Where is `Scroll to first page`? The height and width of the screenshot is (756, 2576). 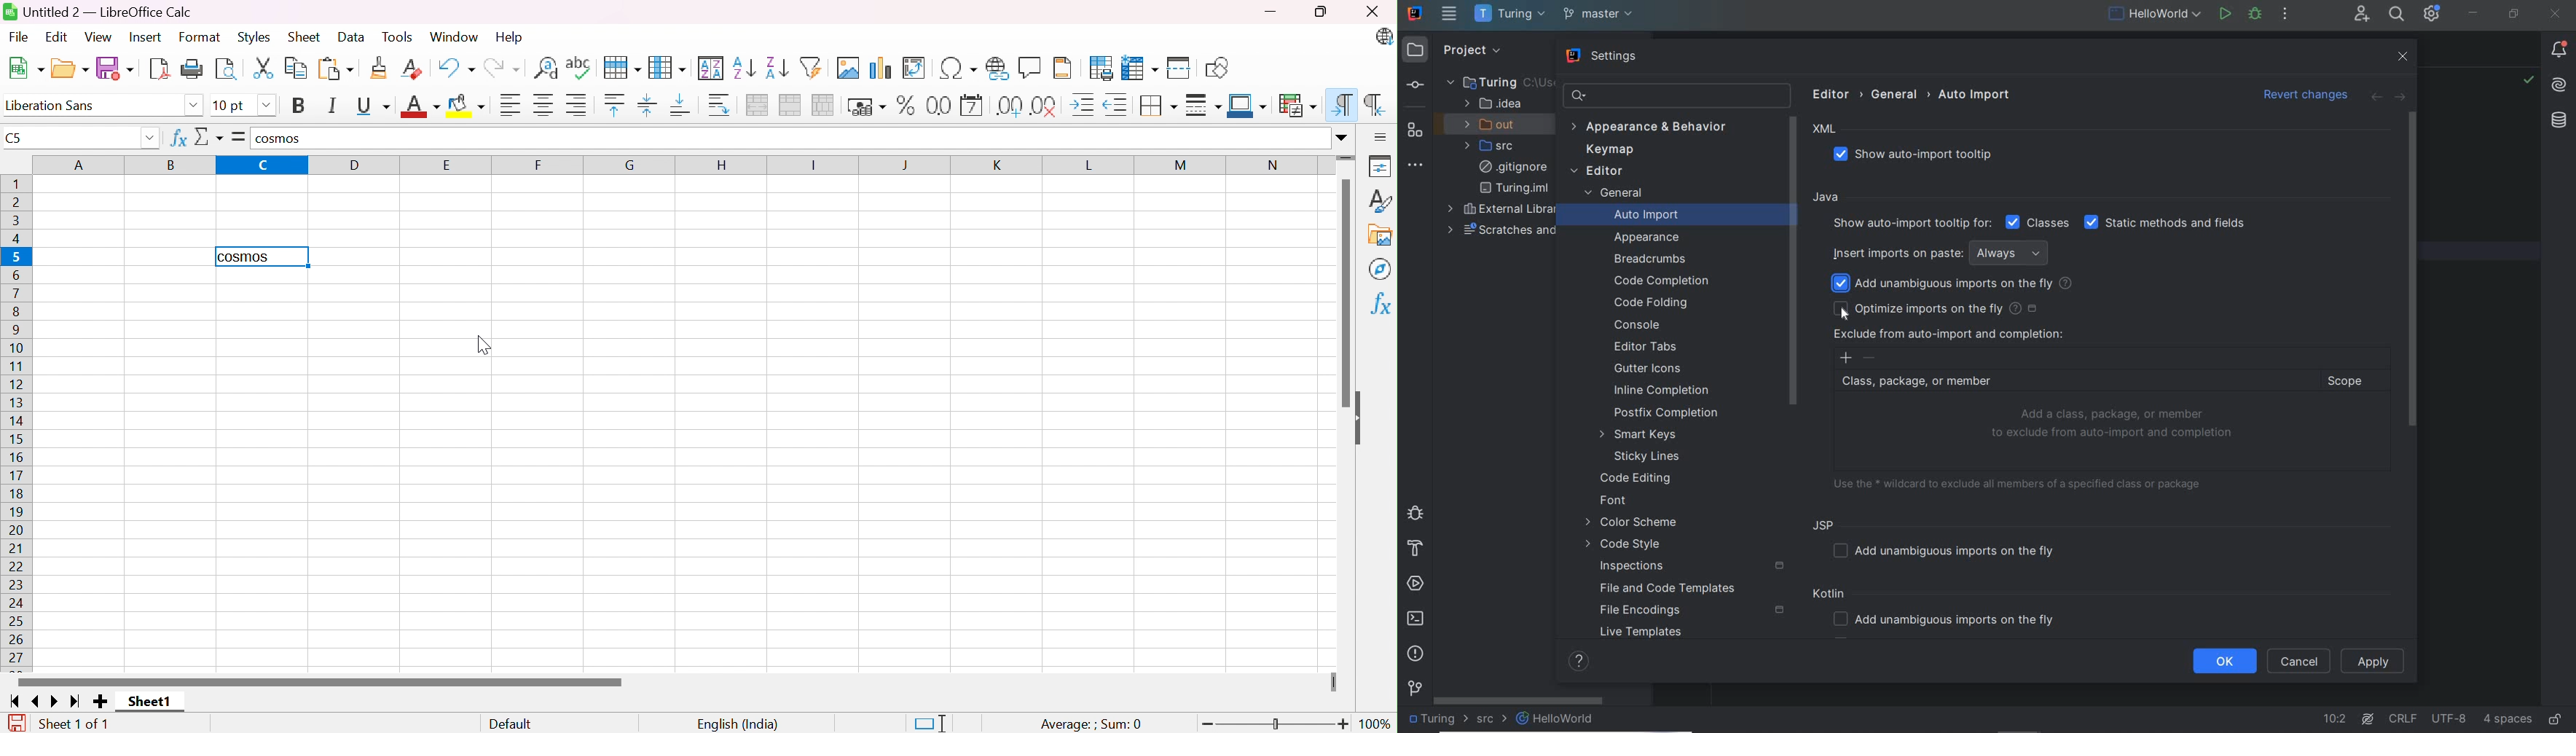 Scroll to first page is located at coordinates (16, 700).